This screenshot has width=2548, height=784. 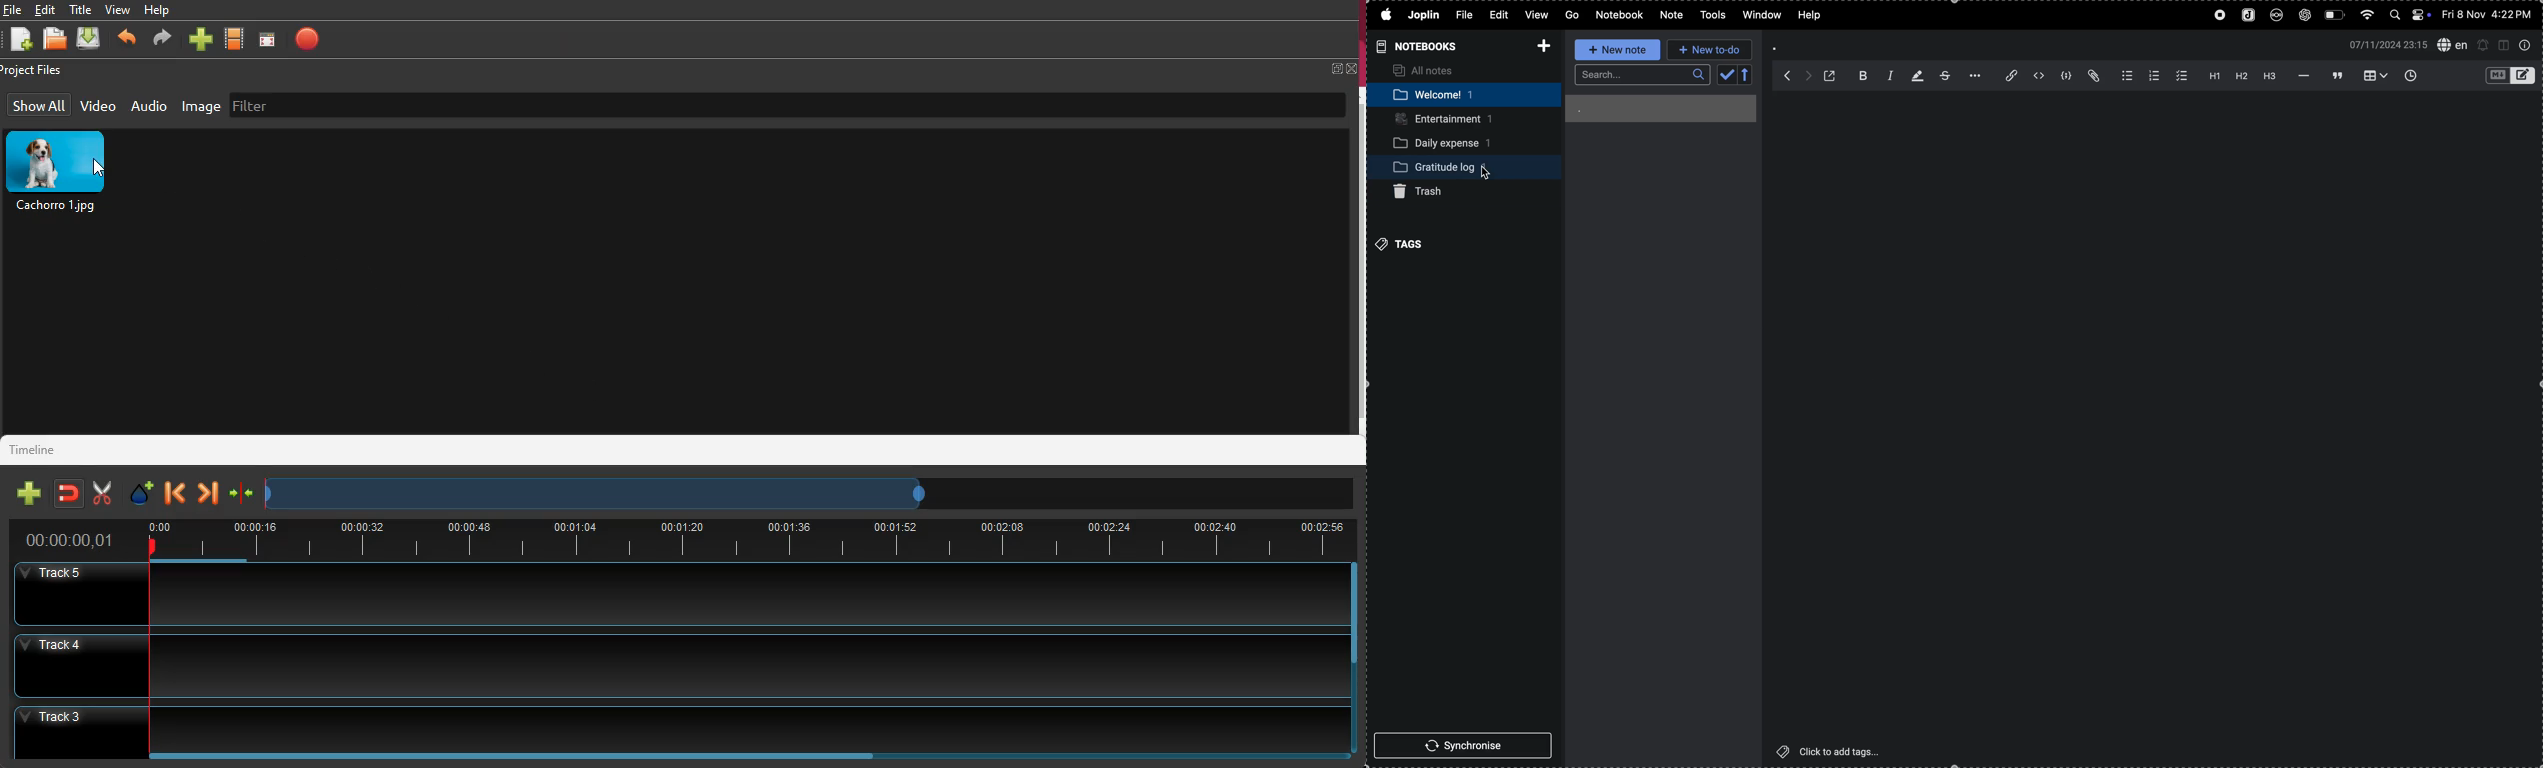 What do you see at coordinates (511, 756) in the screenshot?
I see `scroll bar` at bounding box center [511, 756].